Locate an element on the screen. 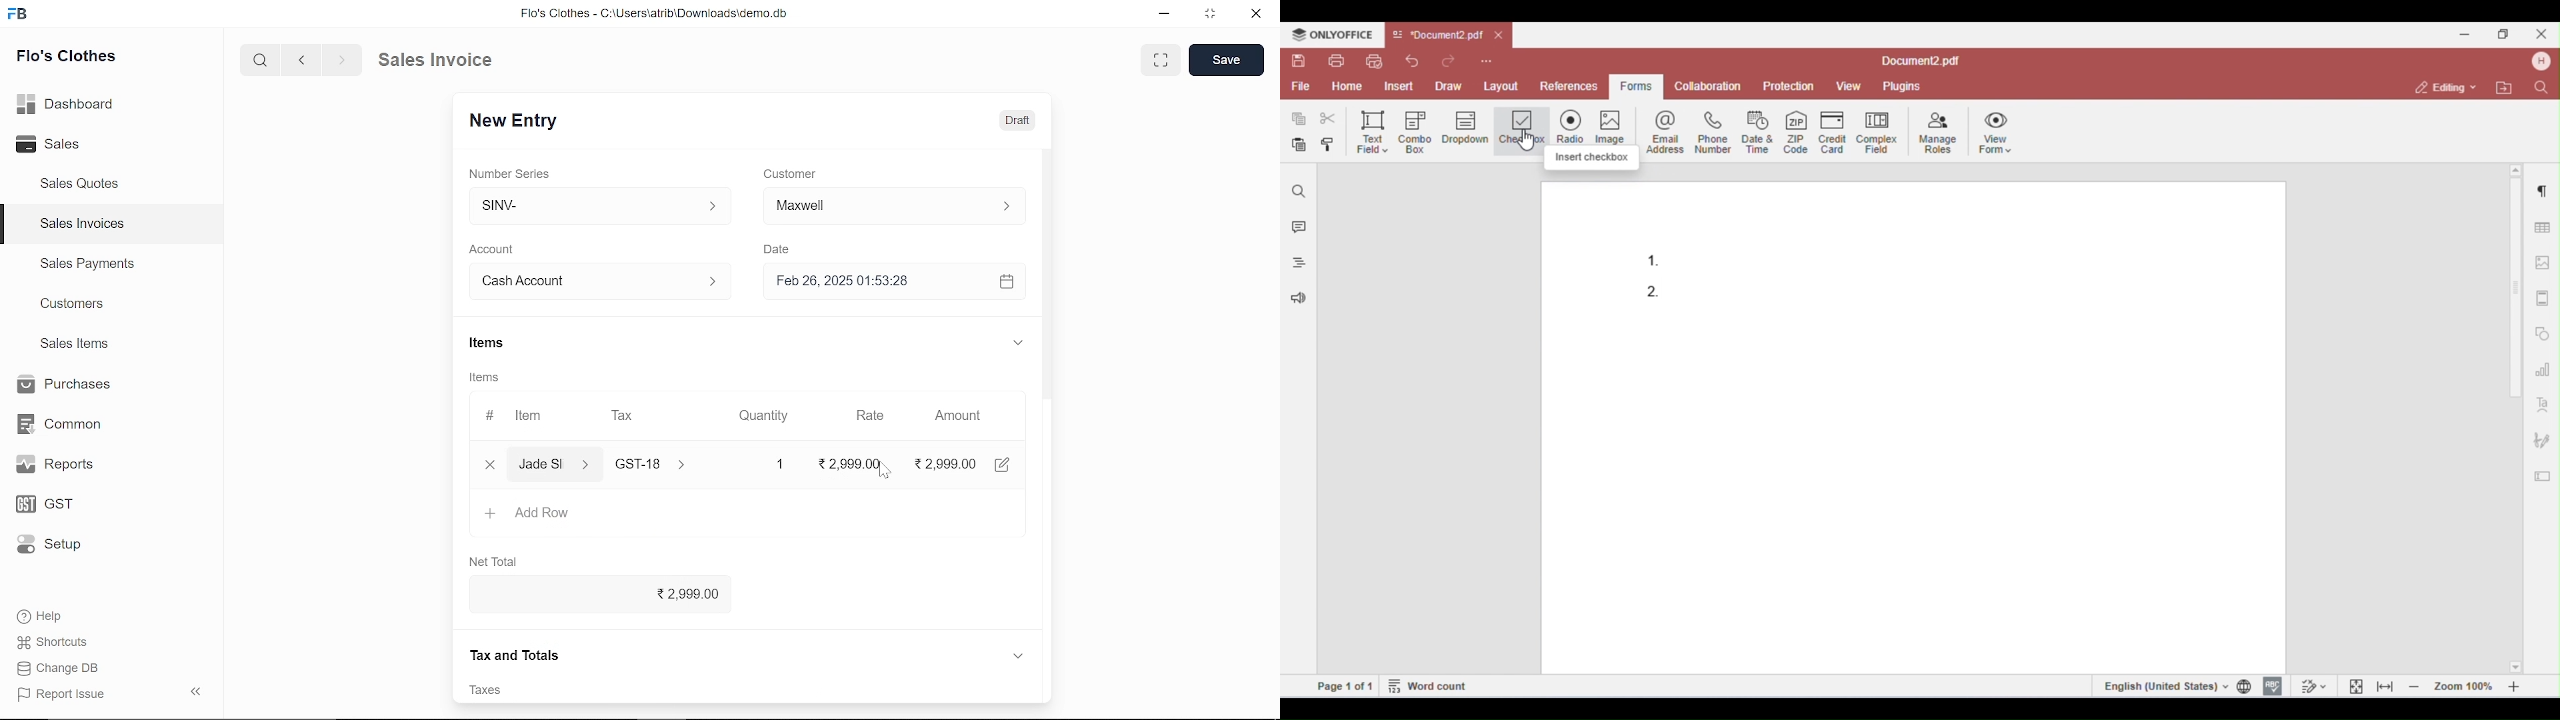 This screenshot has height=728, width=2576. Customer is located at coordinates (792, 173).